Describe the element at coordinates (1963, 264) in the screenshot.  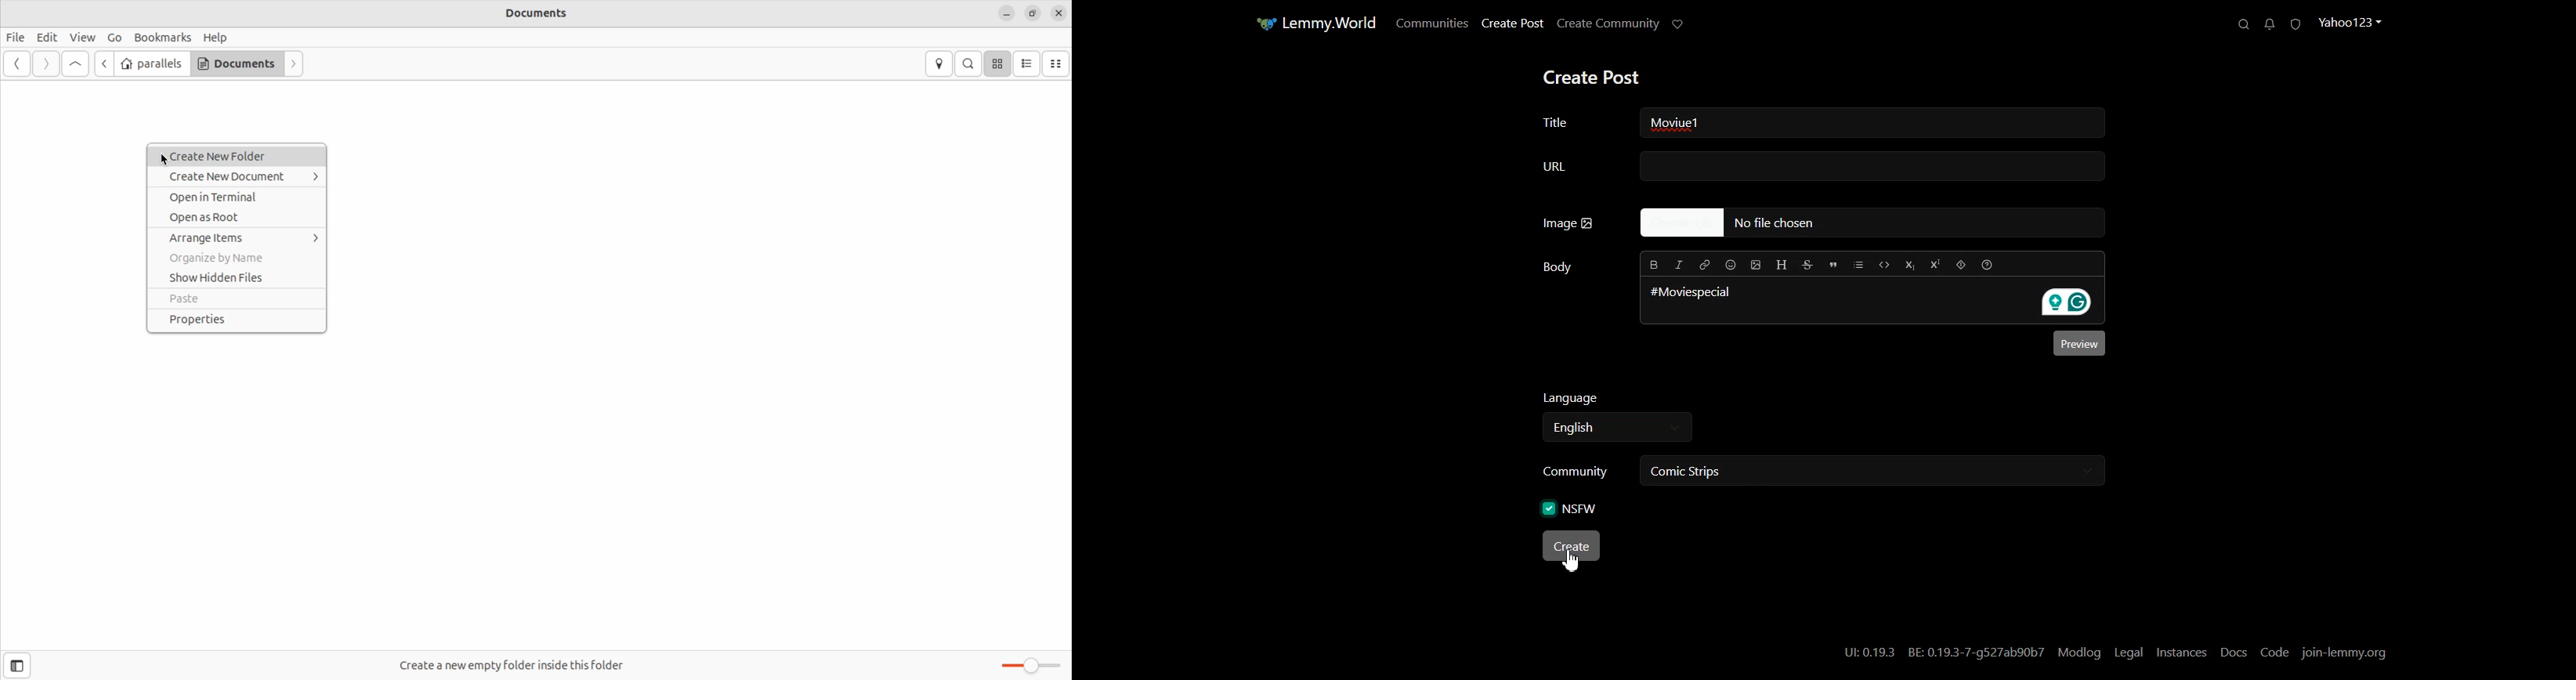
I see `Spoiler` at that location.